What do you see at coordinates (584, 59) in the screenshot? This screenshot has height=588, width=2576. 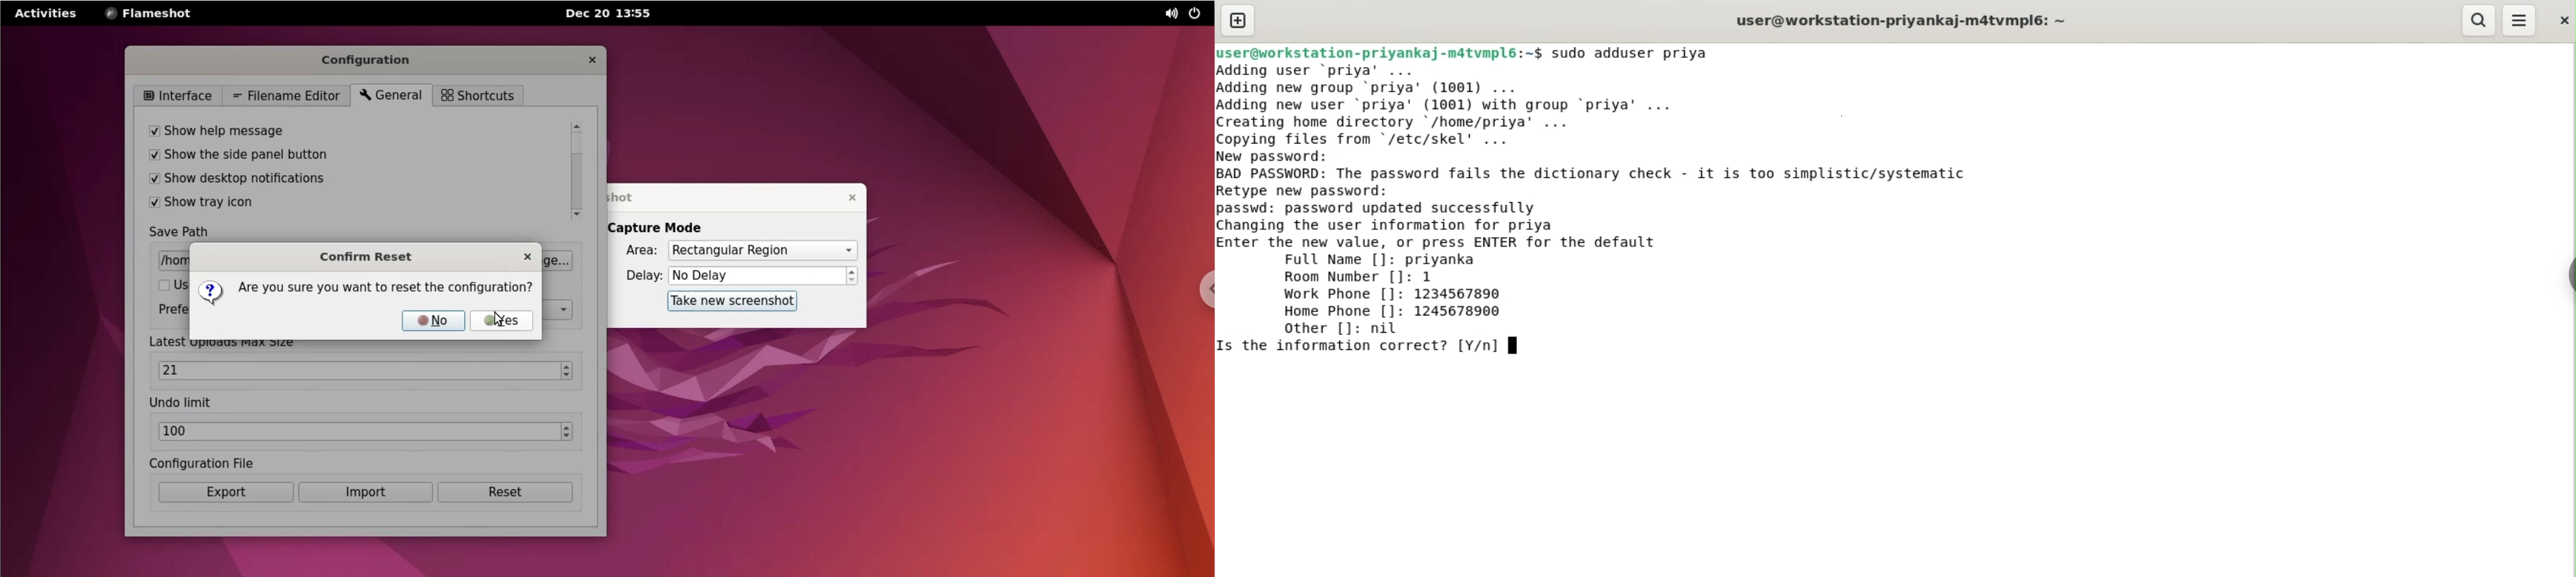 I see `close` at bounding box center [584, 59].